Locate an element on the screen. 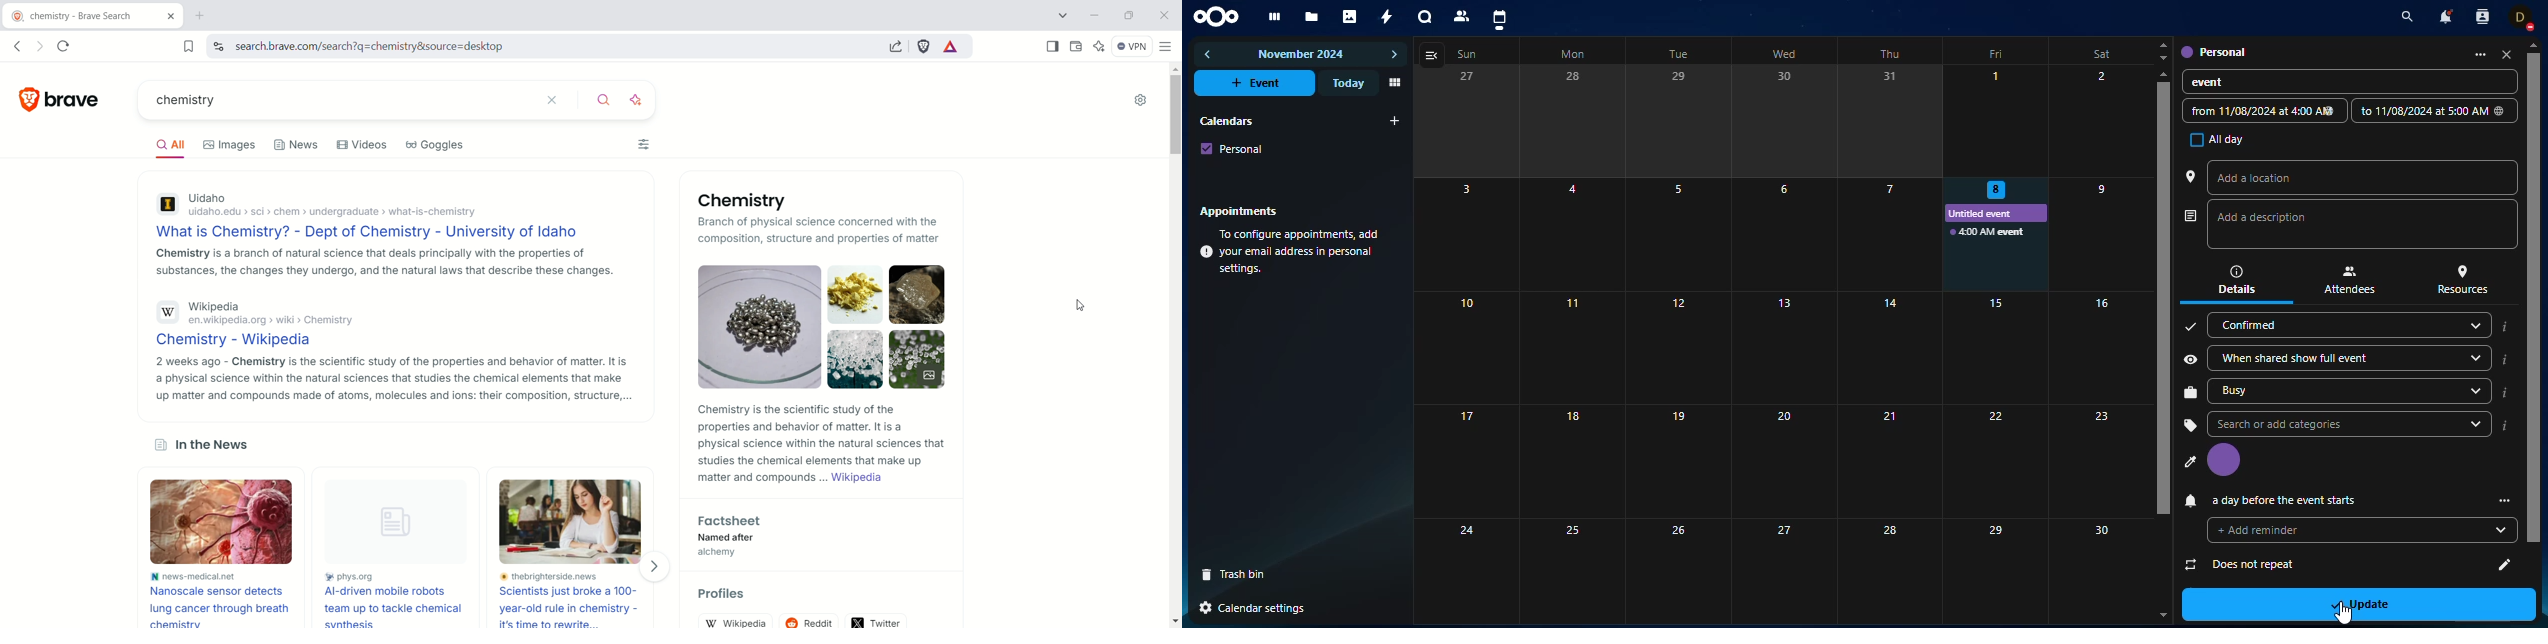 This screenshot has height=644, width=2548. previous is located at coordinates (1209, 54).